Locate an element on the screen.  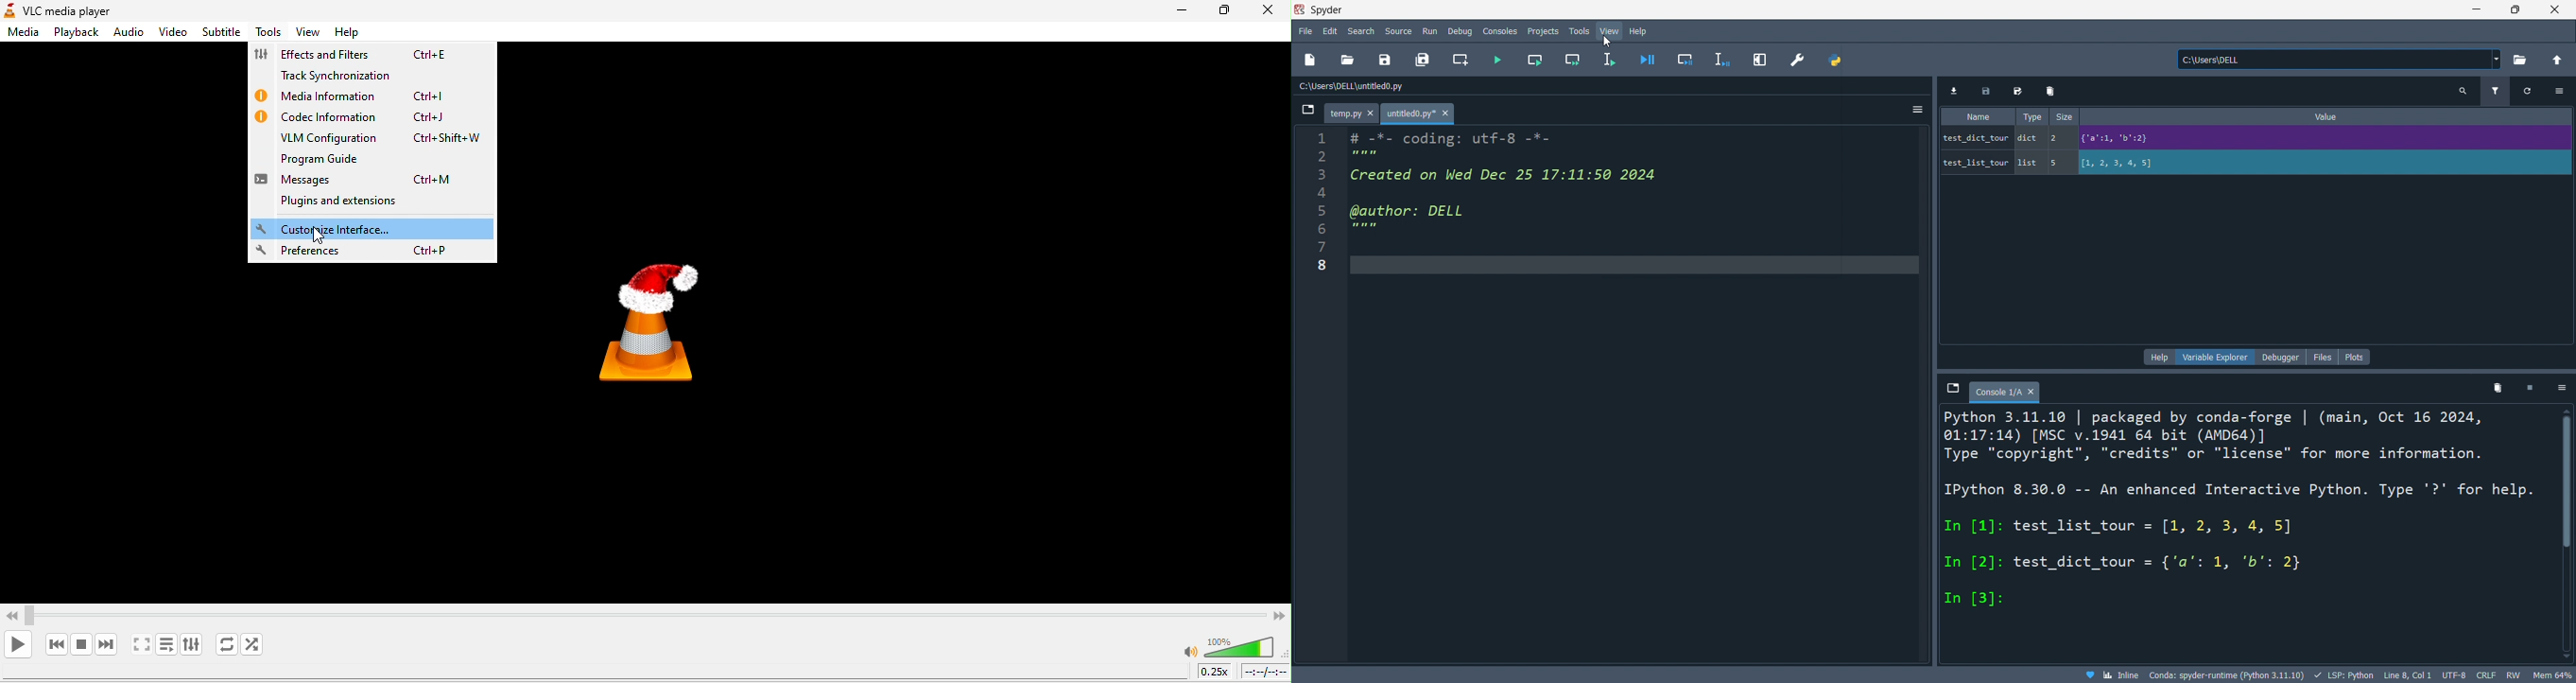
vlm configuration is located at coordinates (382, 140).